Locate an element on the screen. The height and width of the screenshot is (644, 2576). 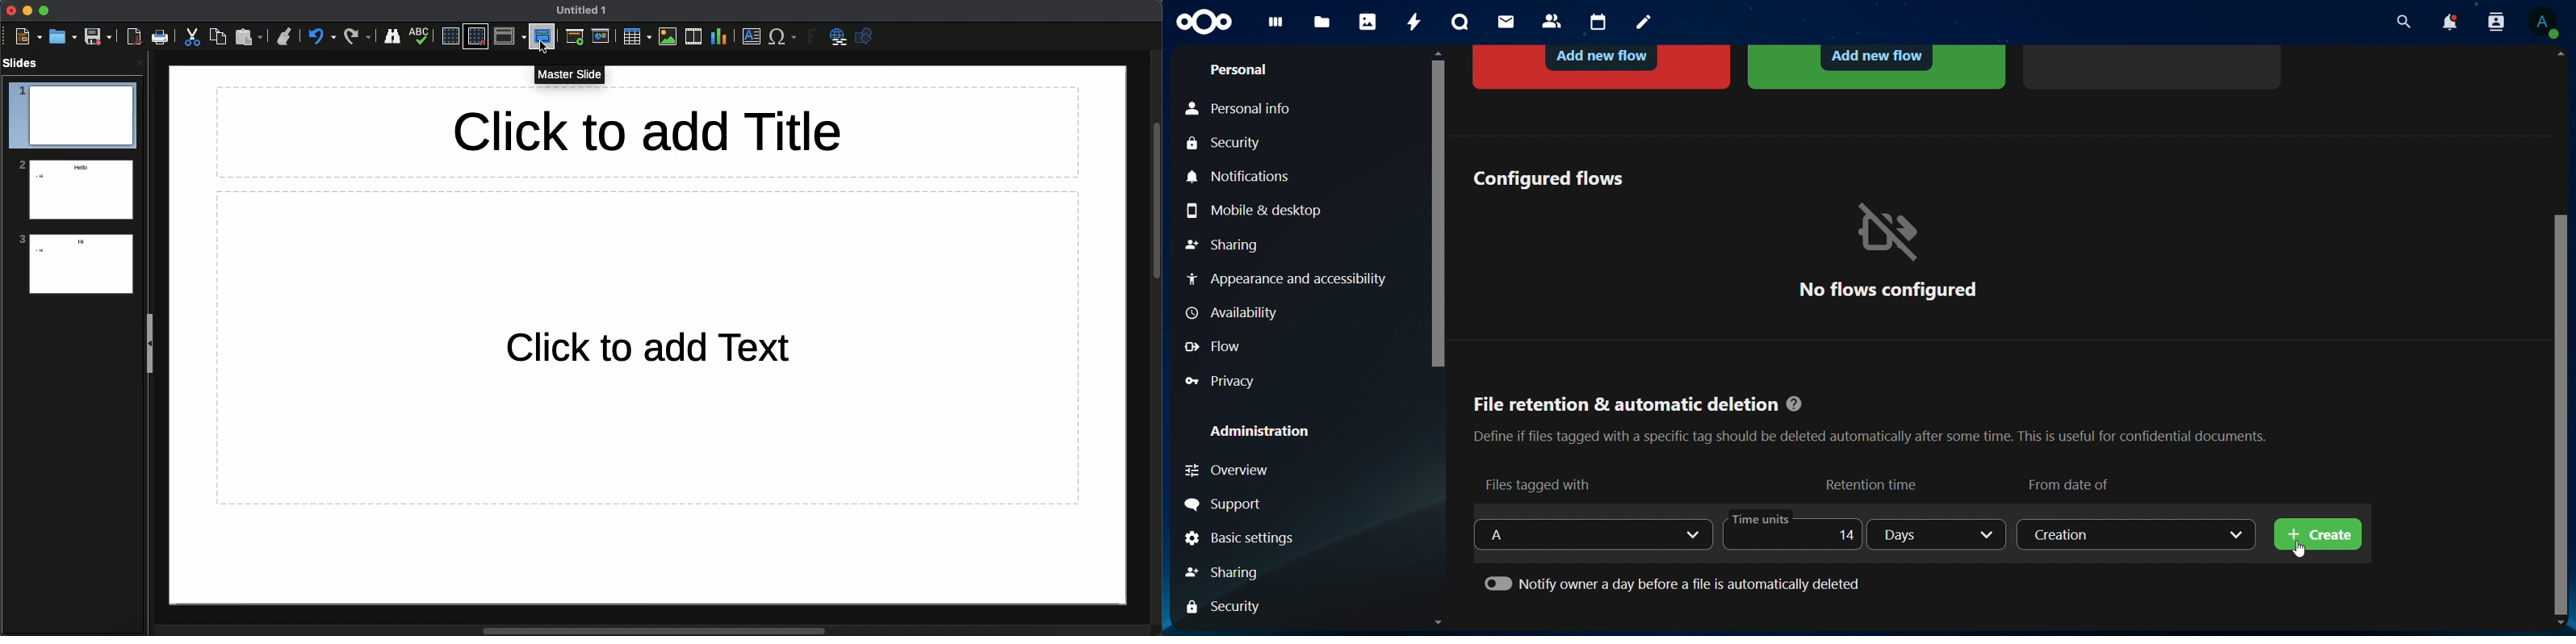
select a tag is located at coordinates (1535, 534).